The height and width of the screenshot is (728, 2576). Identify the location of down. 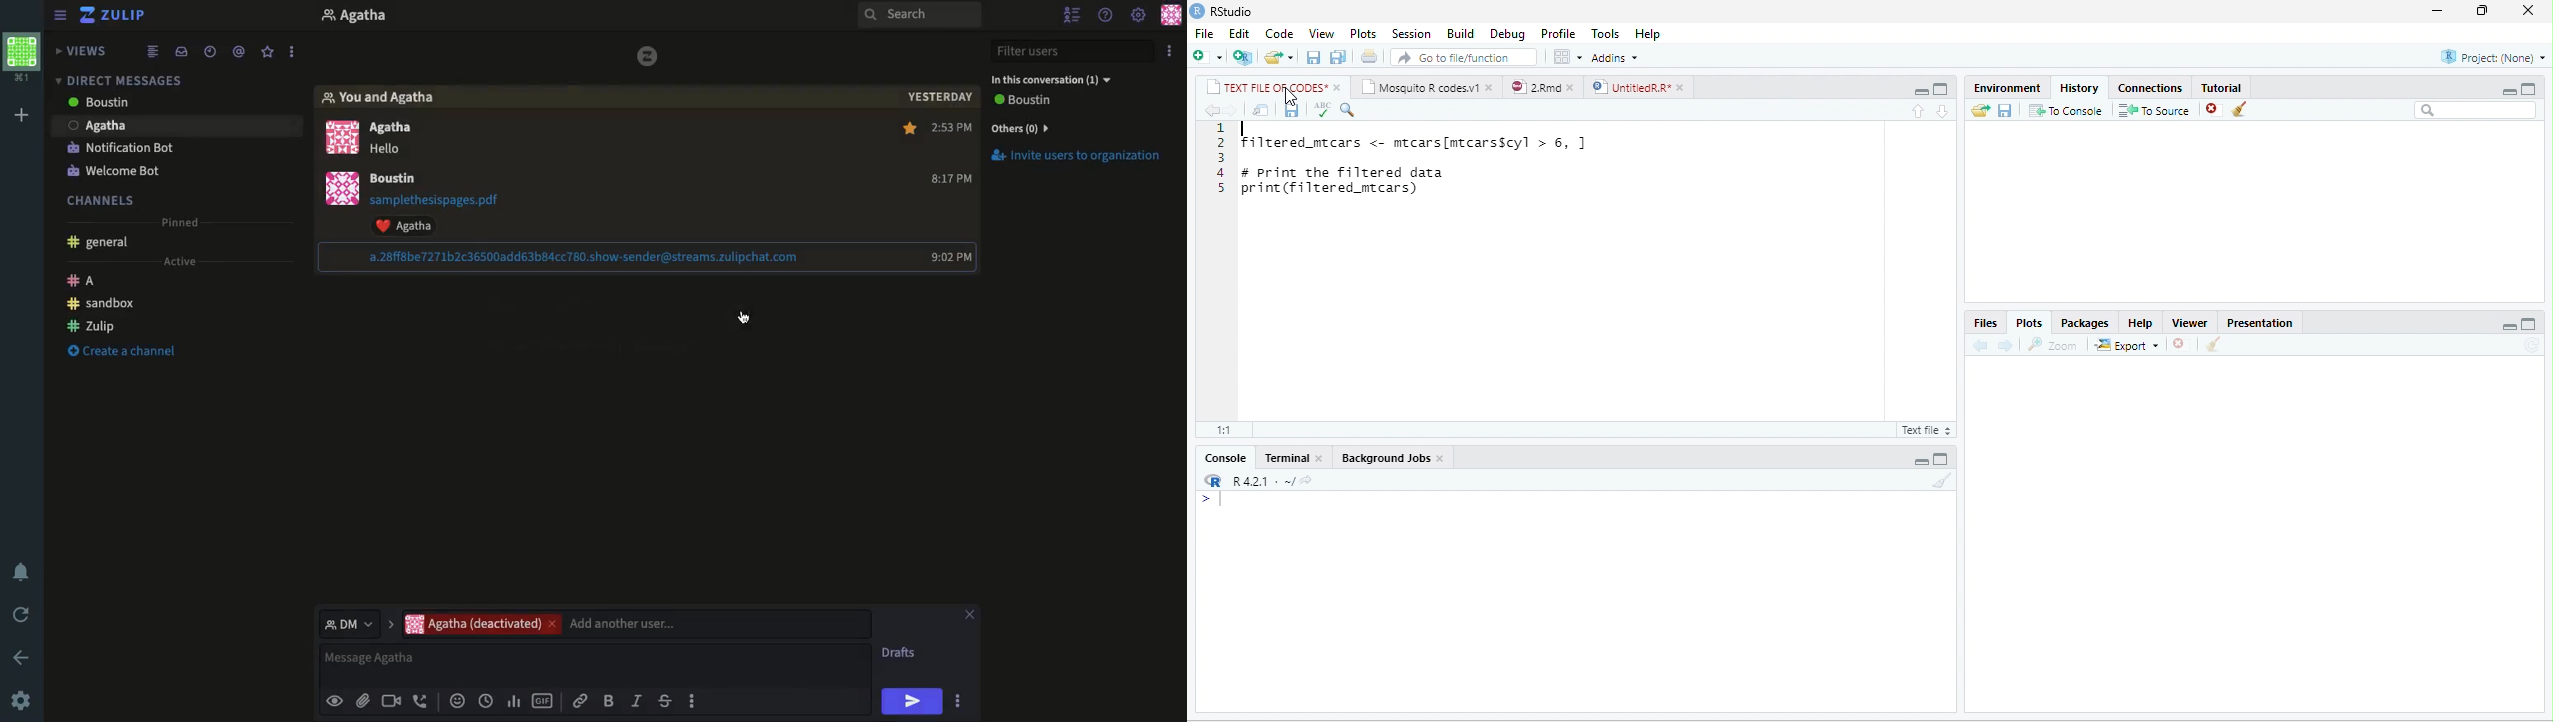
(1944, 110).